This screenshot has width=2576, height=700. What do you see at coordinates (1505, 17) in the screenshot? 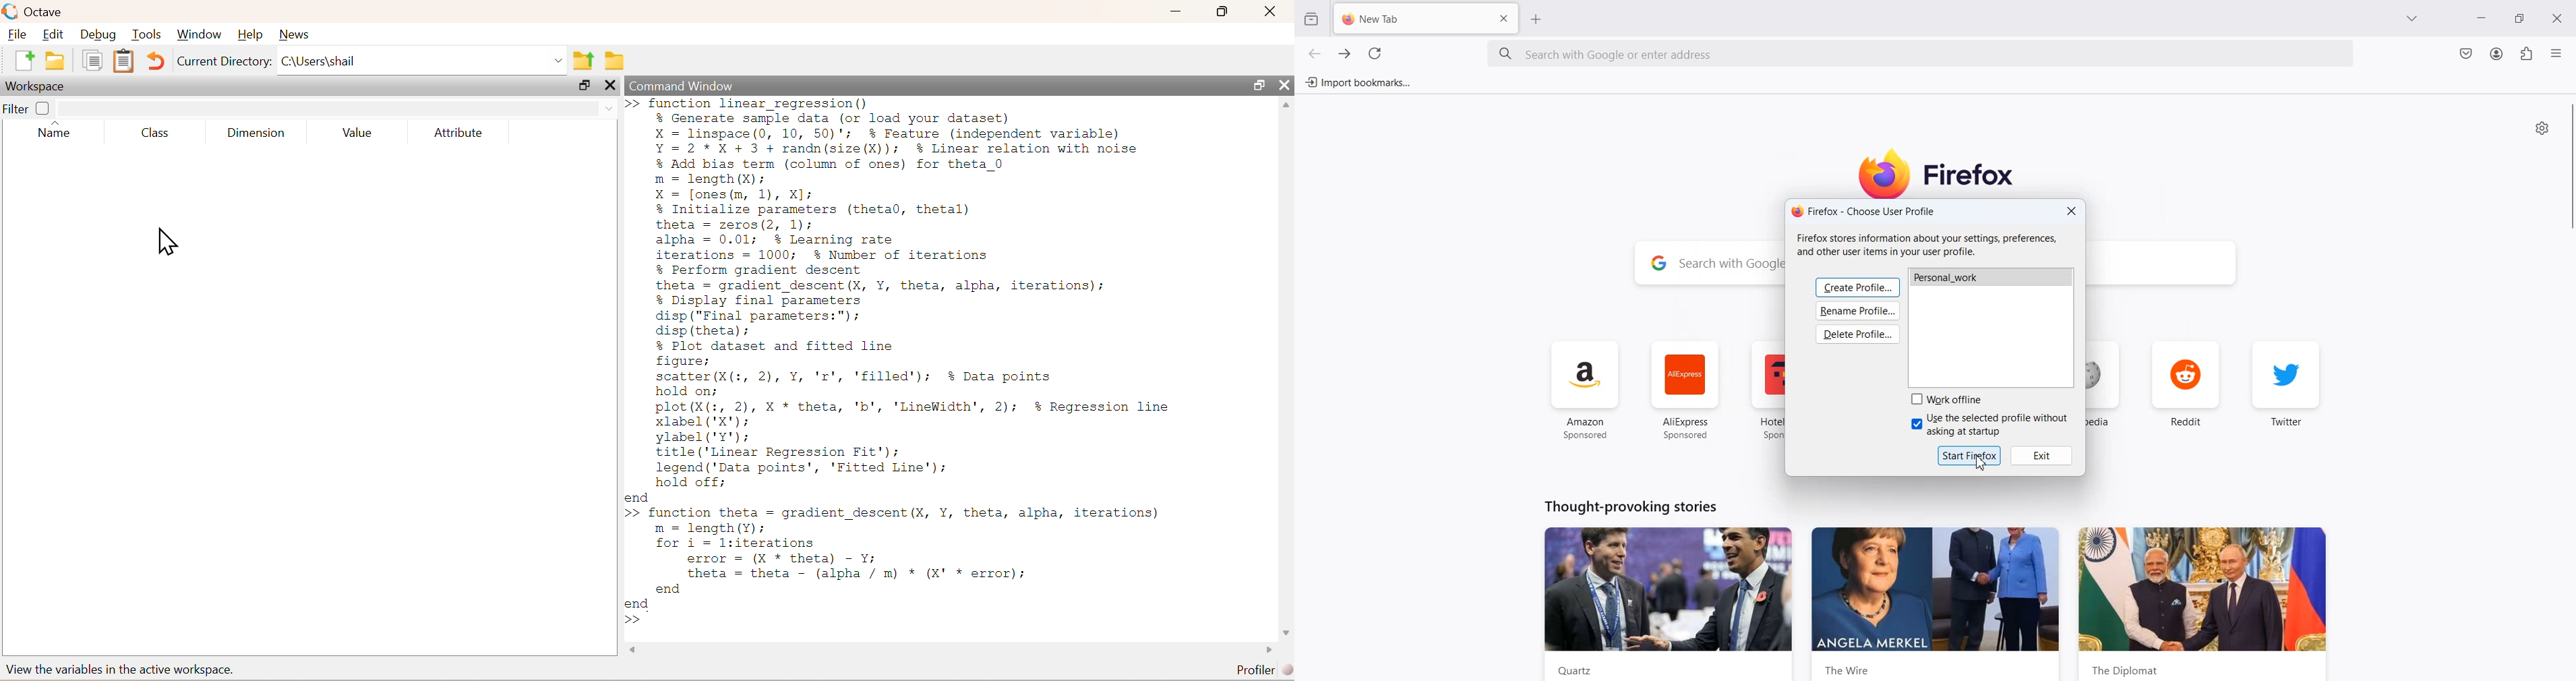
I see `Close Tab` at bounding box center [1505, 17].